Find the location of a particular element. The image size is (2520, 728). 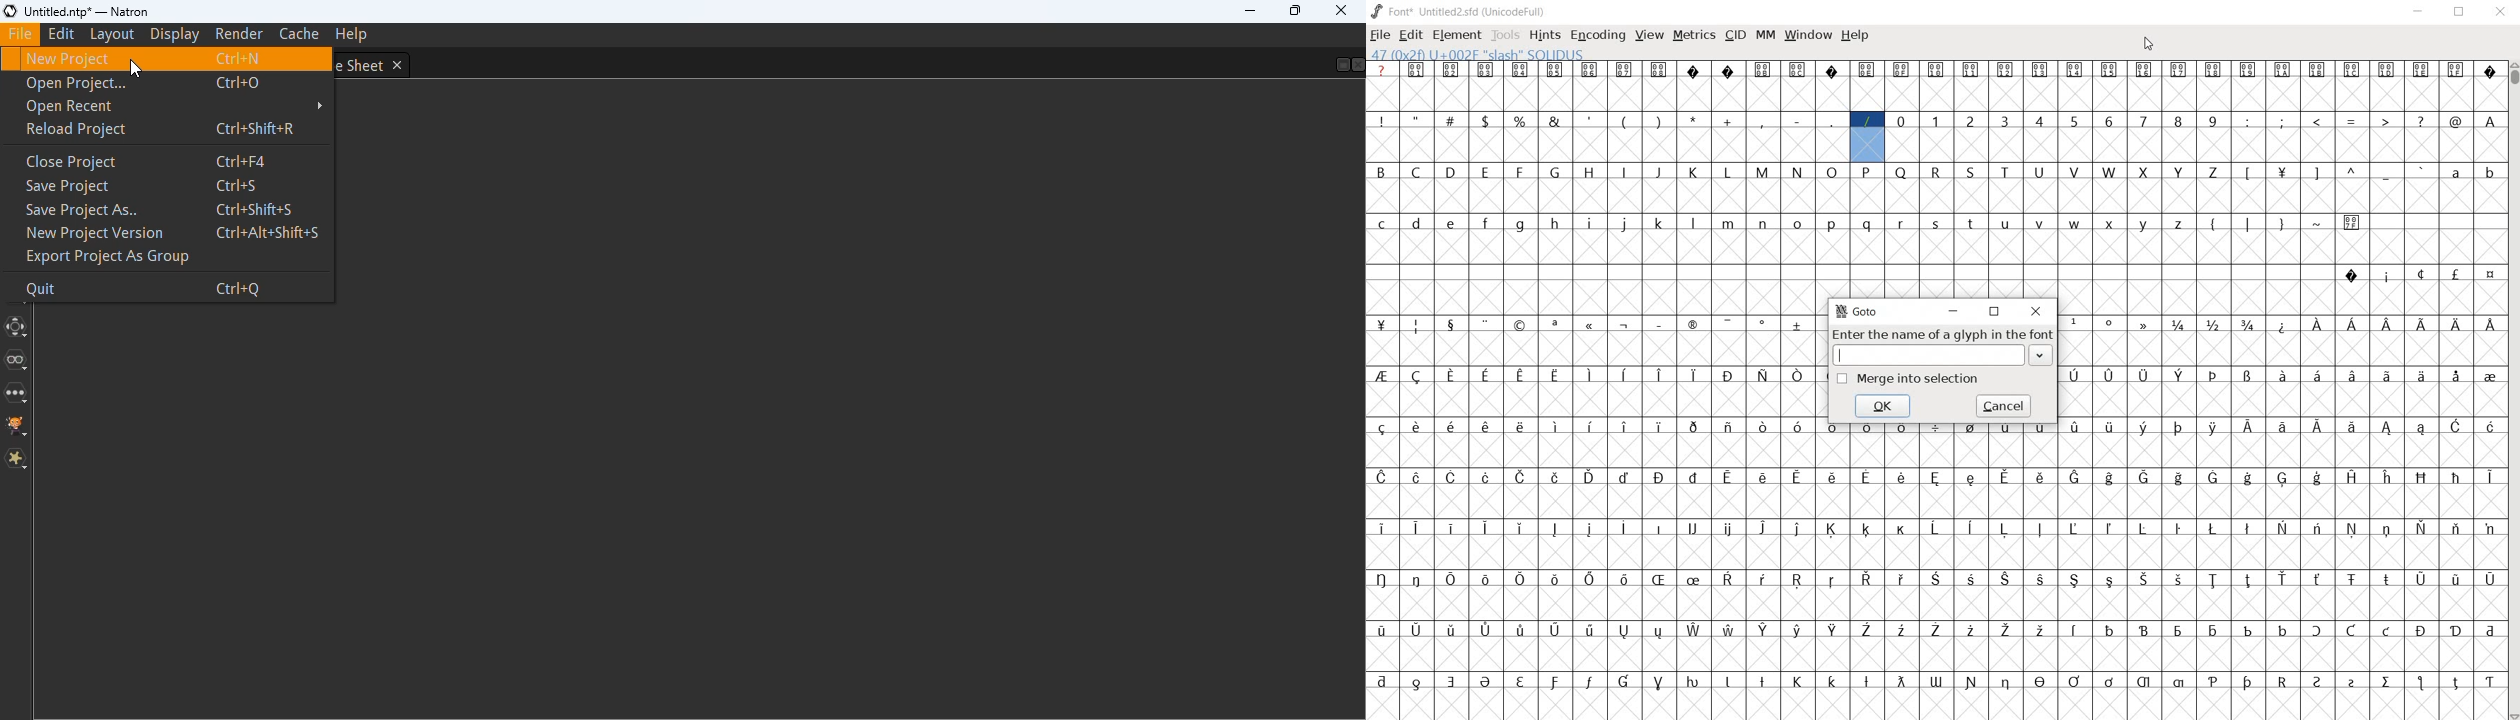

glyph is located at coordinates (1832, 121).